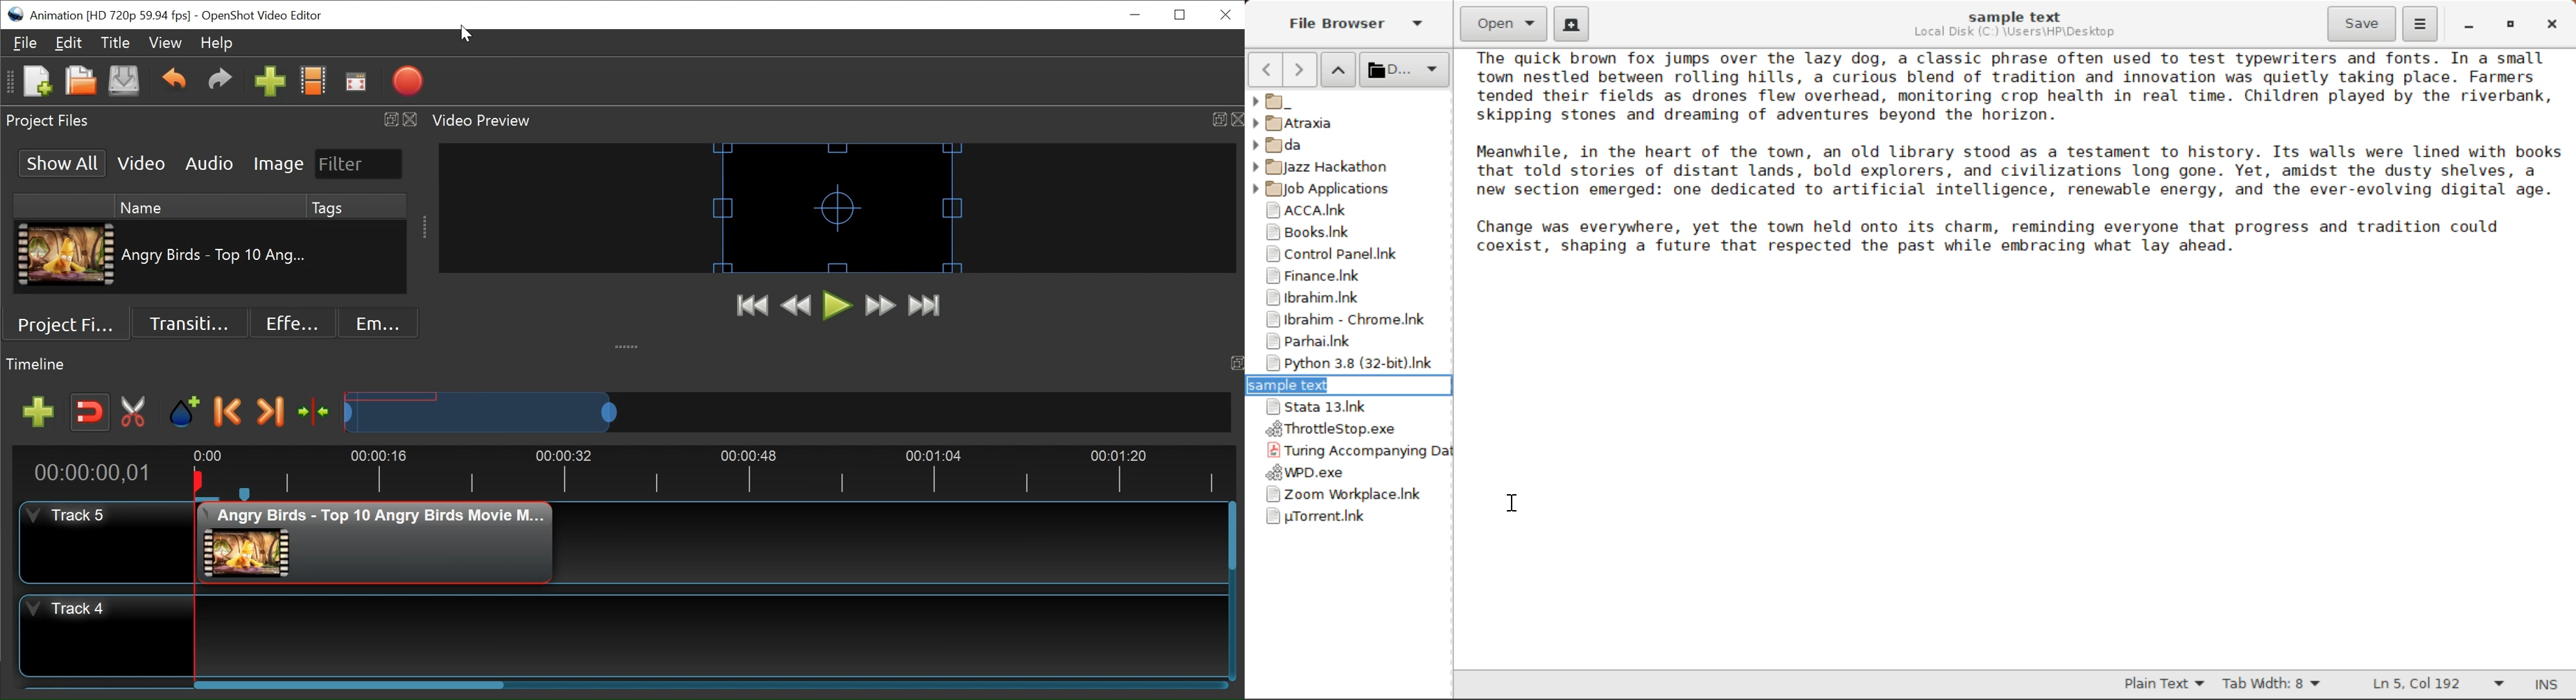 The image size is (2576, 700). What do you see at coordinates (1137, 15) in the screenshot?
I see `minimize` at bounding box center [1137, 15].